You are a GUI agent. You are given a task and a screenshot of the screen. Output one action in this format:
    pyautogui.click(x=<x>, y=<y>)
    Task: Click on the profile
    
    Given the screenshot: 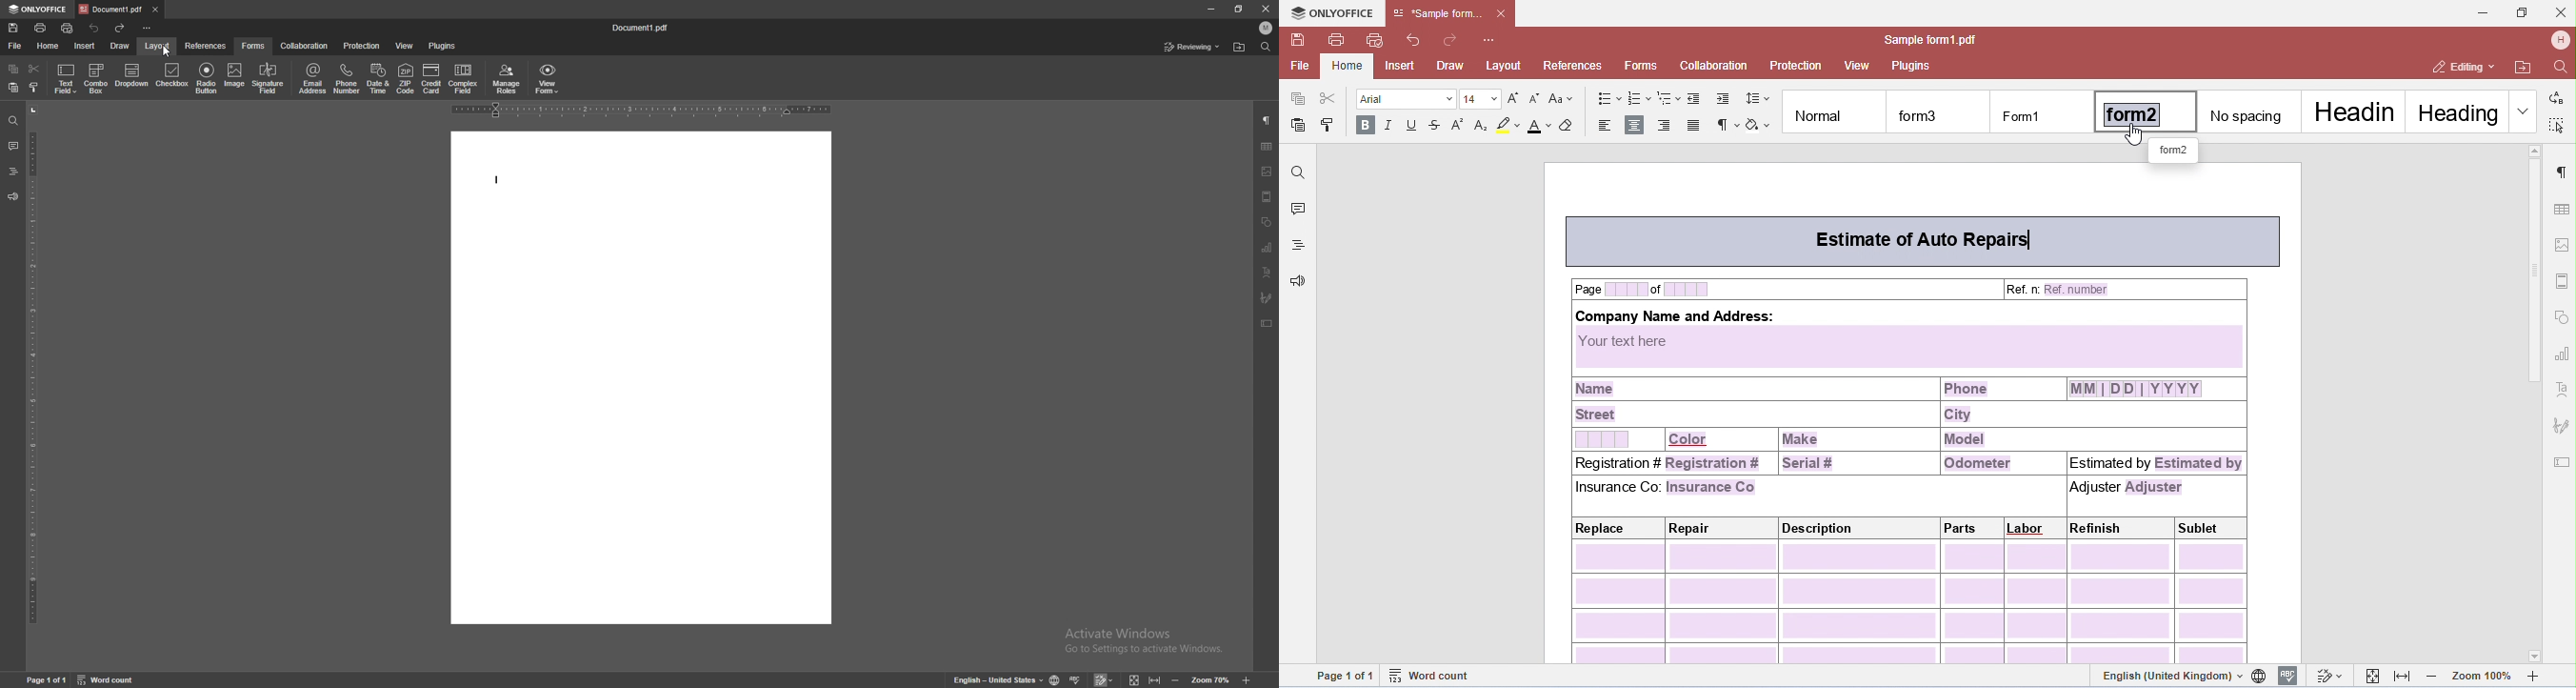 What is the action you would take?
    pyautogui.click(x=1267, y=27)
    